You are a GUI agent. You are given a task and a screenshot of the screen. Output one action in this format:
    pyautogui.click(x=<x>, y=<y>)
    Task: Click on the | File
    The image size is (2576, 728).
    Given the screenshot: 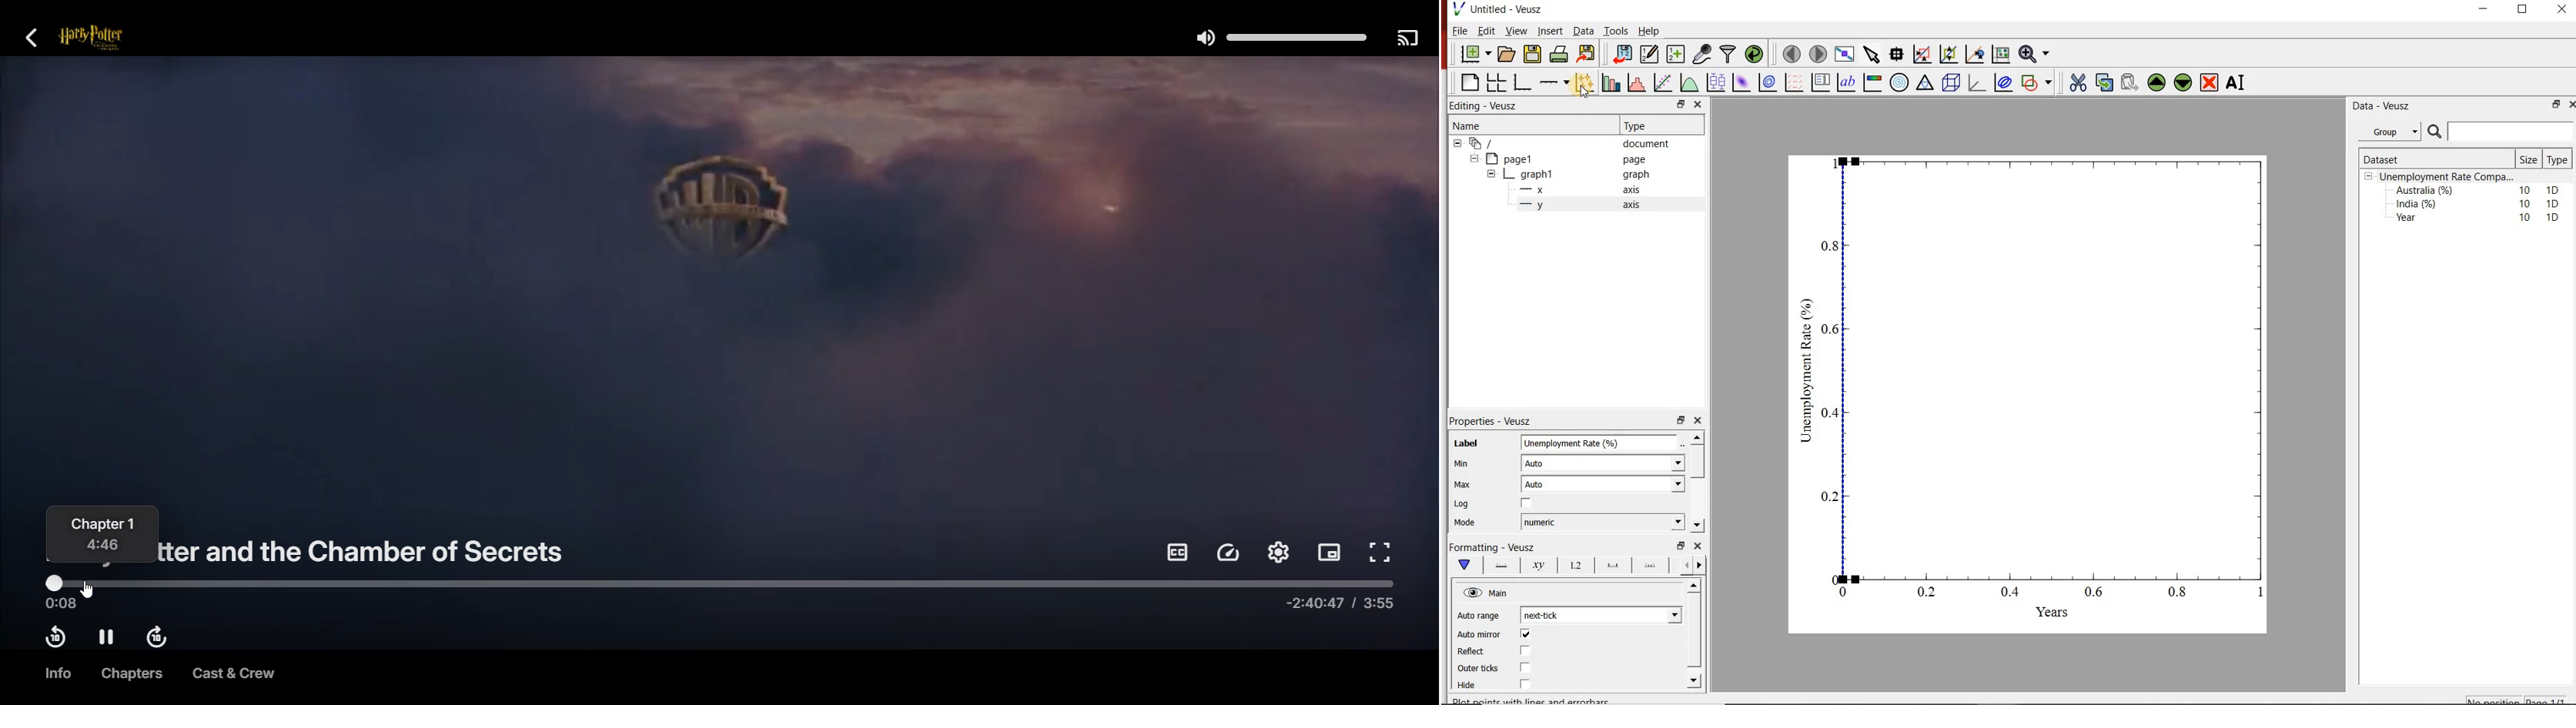 What is the action you would take?
    pyautogui.click(x=1457, y=30)
    